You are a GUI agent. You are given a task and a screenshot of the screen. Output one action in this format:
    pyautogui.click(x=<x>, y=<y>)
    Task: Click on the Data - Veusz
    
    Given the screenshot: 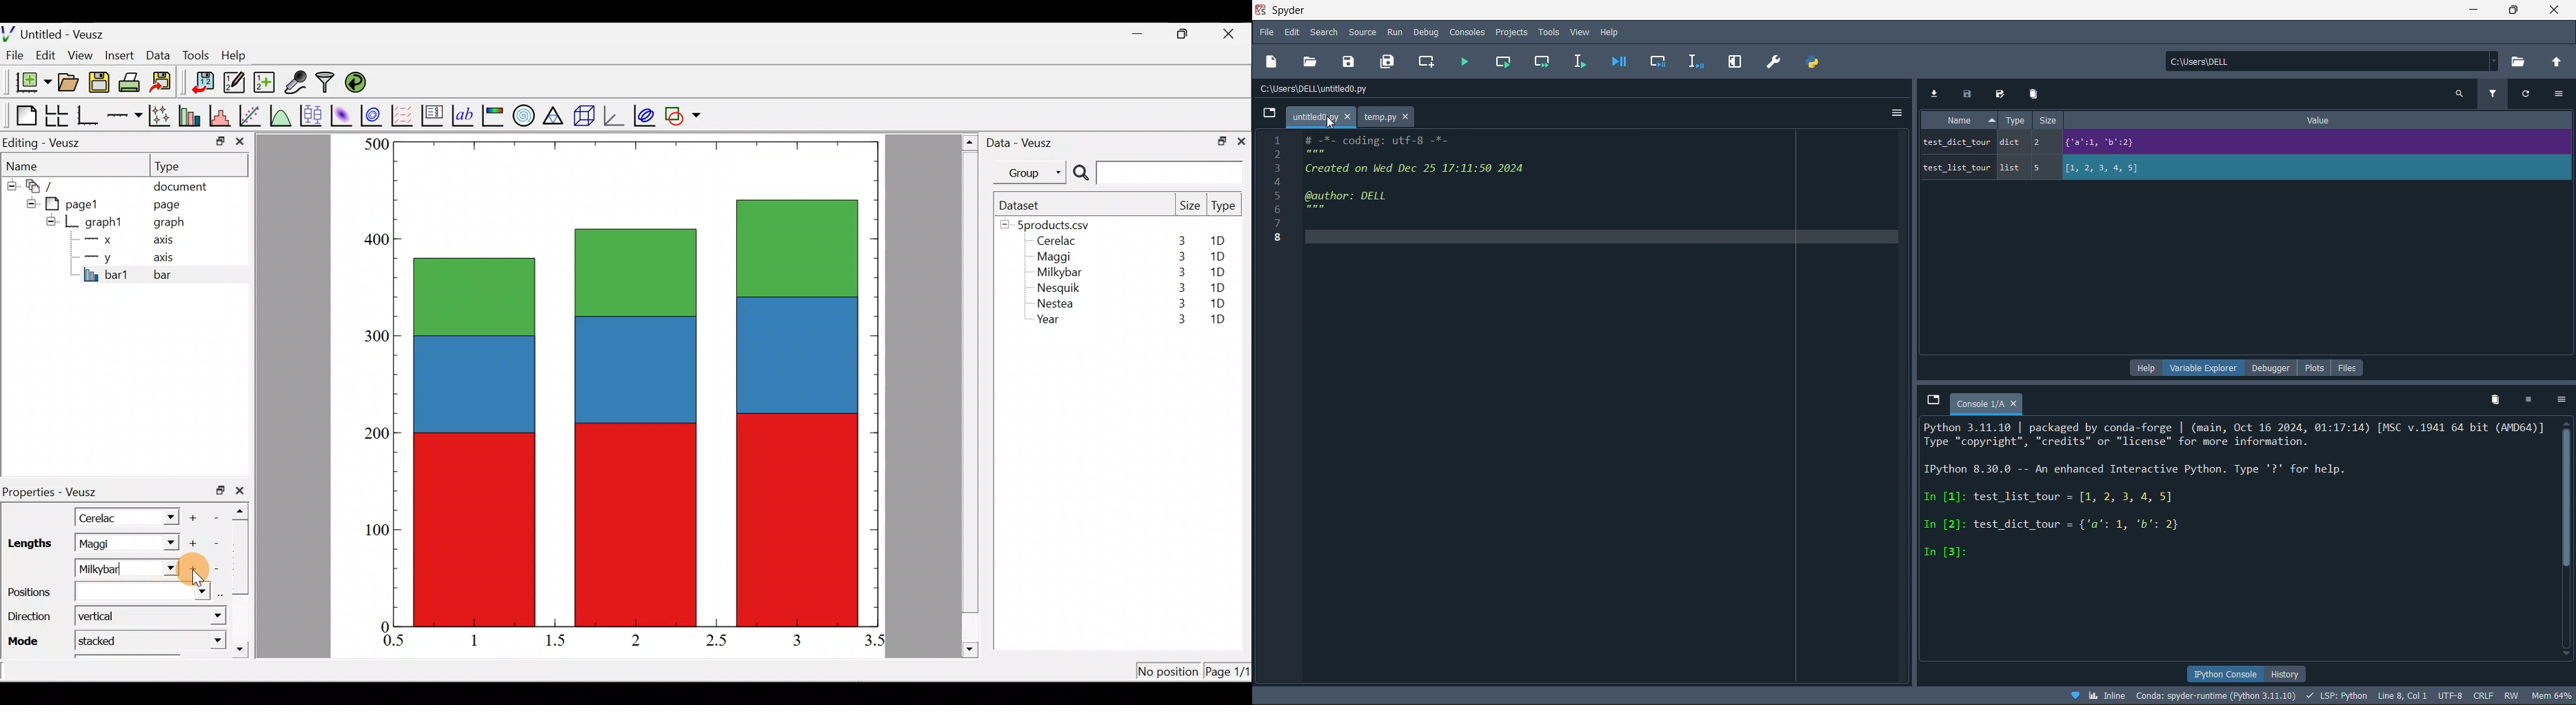 What is the action you would take?
    pyautogui.click(x=1023, y=141)
    